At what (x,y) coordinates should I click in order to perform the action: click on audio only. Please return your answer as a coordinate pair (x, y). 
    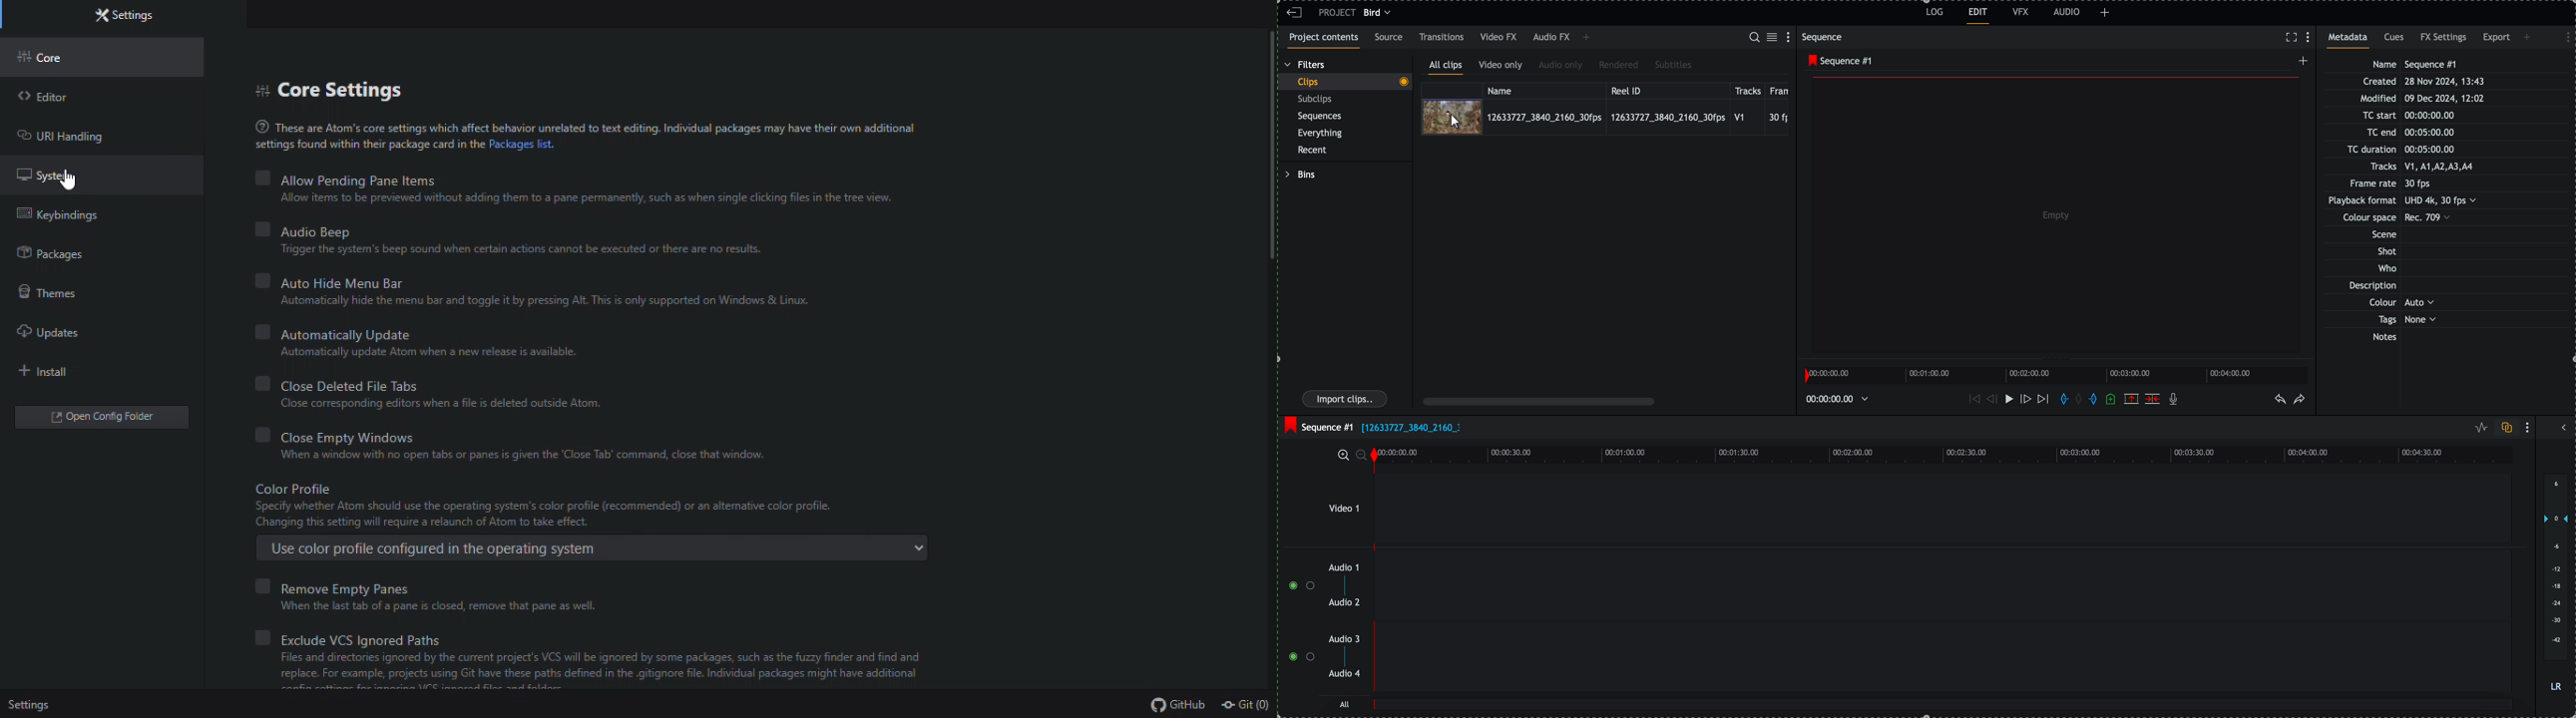
    Looking at the image, I should click on (1561, 66).